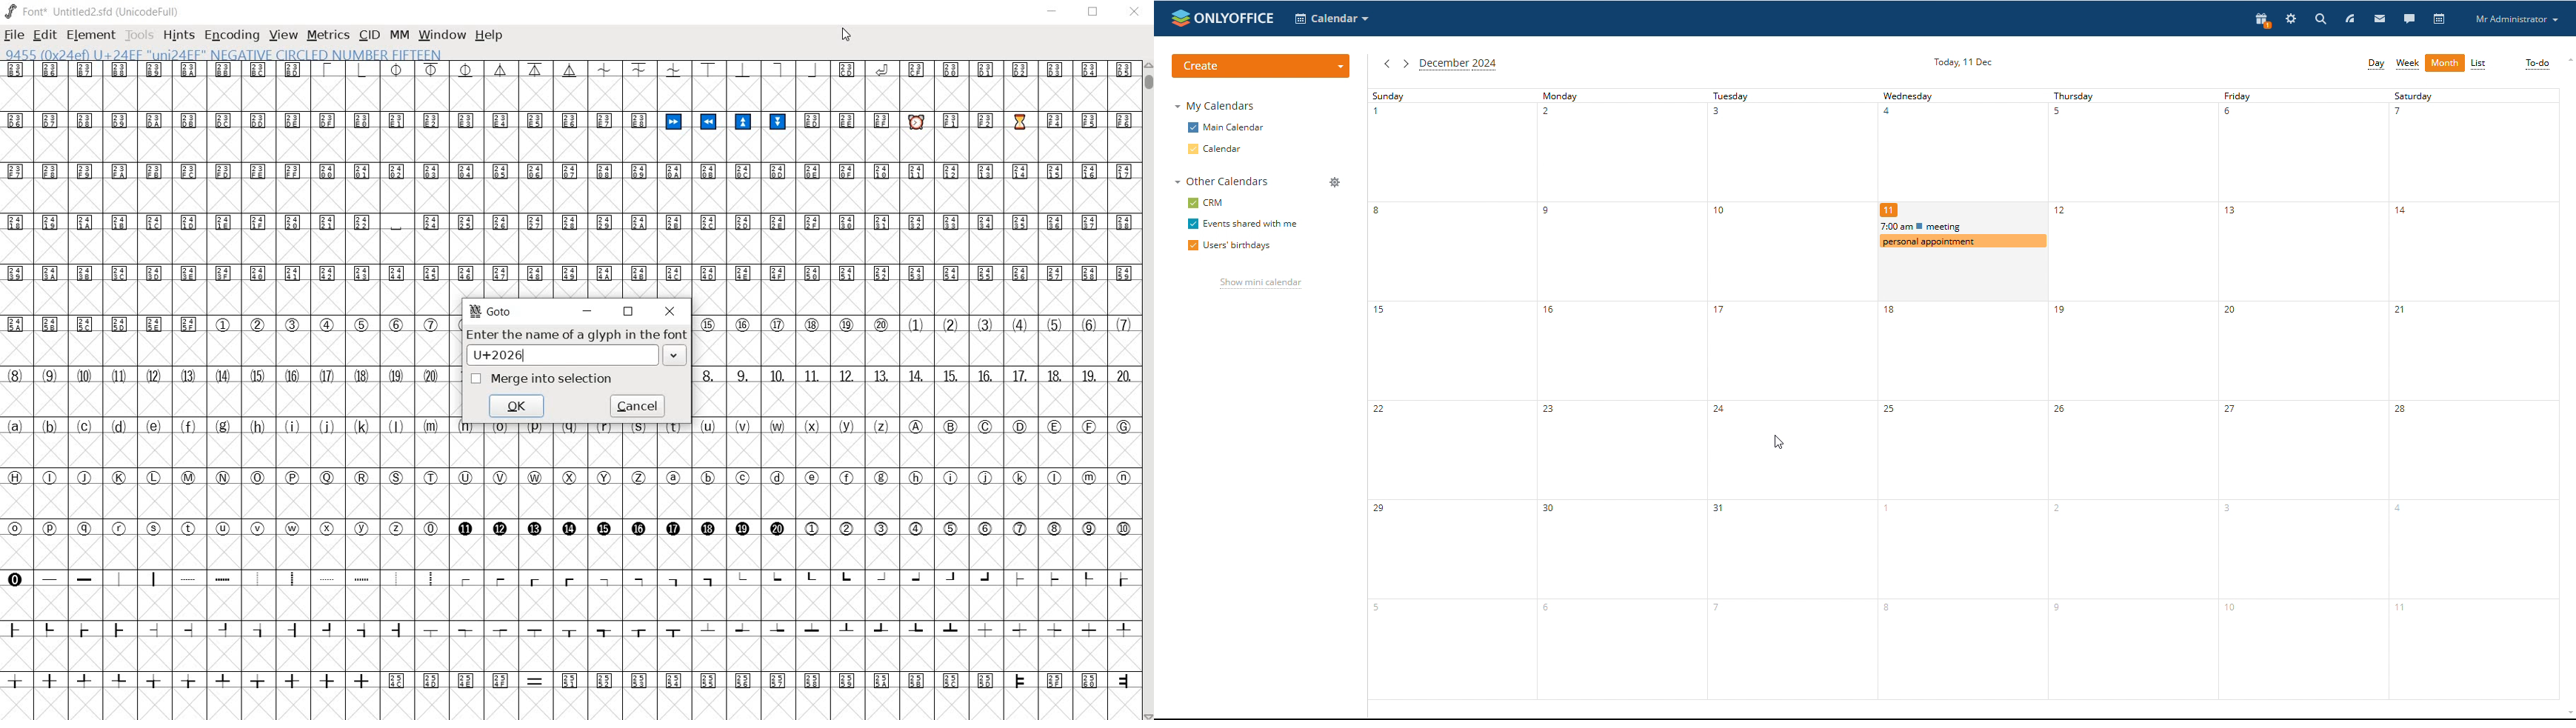  What do you see at coordinates (223, 54) in the screenshot?
I see `9455 (0x24ef) U+24EF "uni24EF" NEGATIVE CIRCLED NUMBER FIFTEEN` at bounding box center [223, 54].